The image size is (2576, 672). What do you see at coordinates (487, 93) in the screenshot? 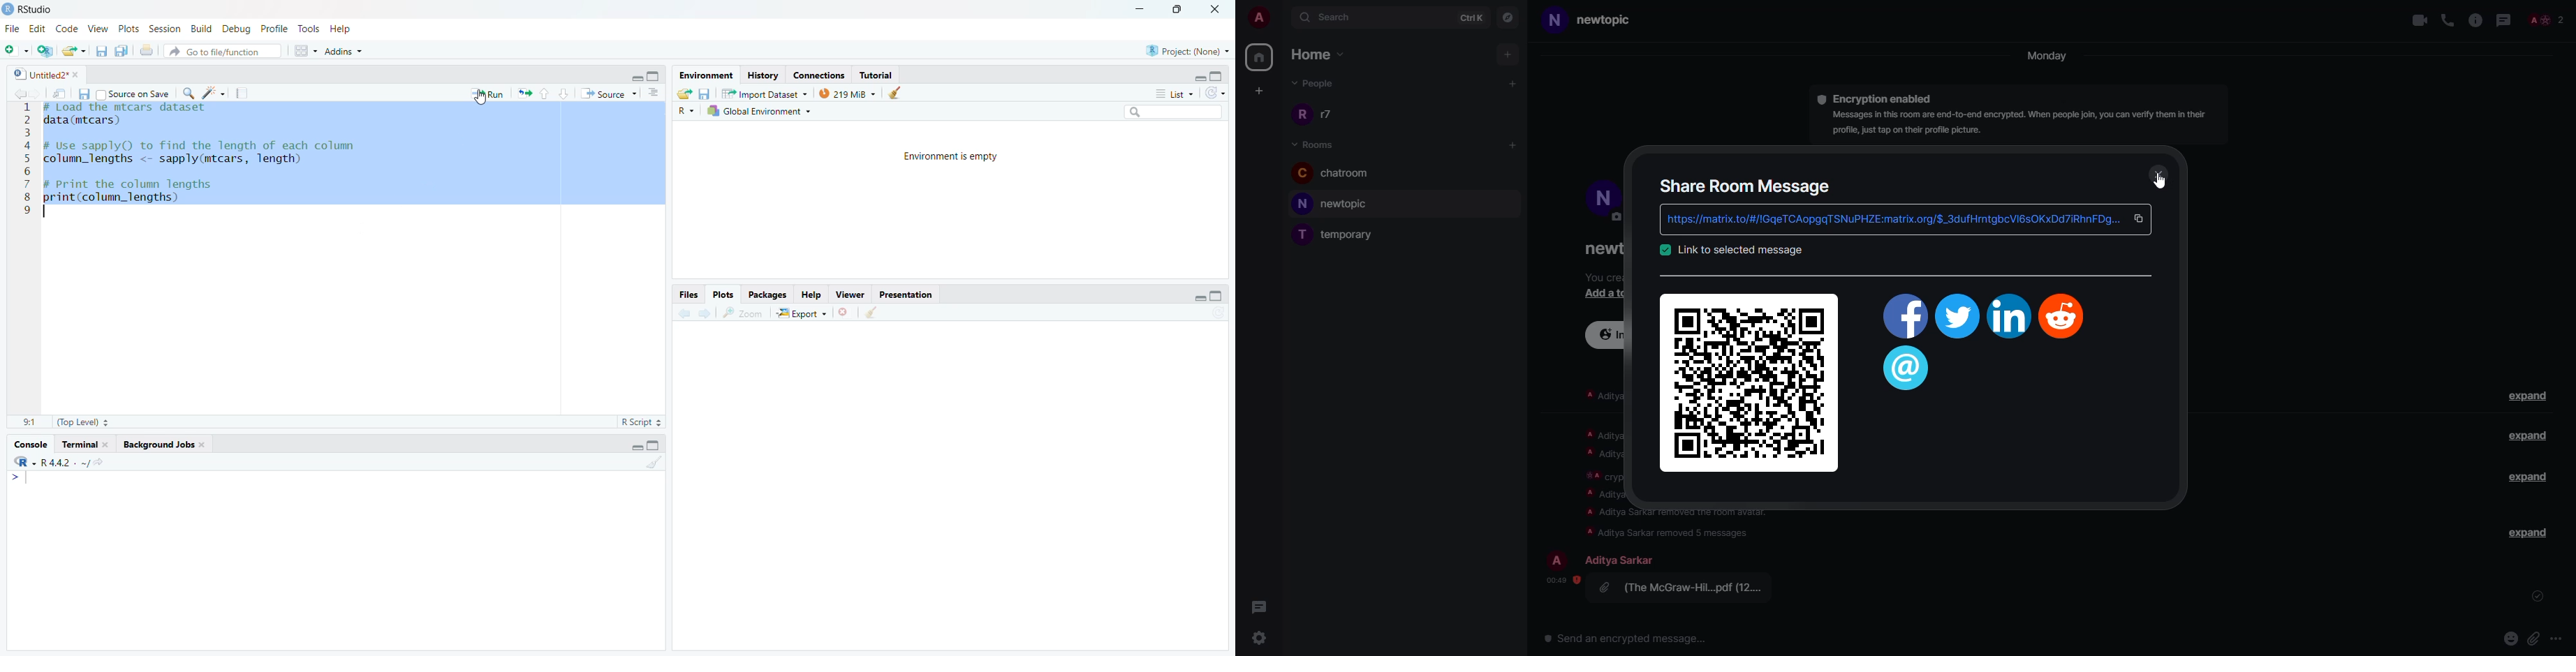
I see `Run current line or section` at bounding box center [487, 93].